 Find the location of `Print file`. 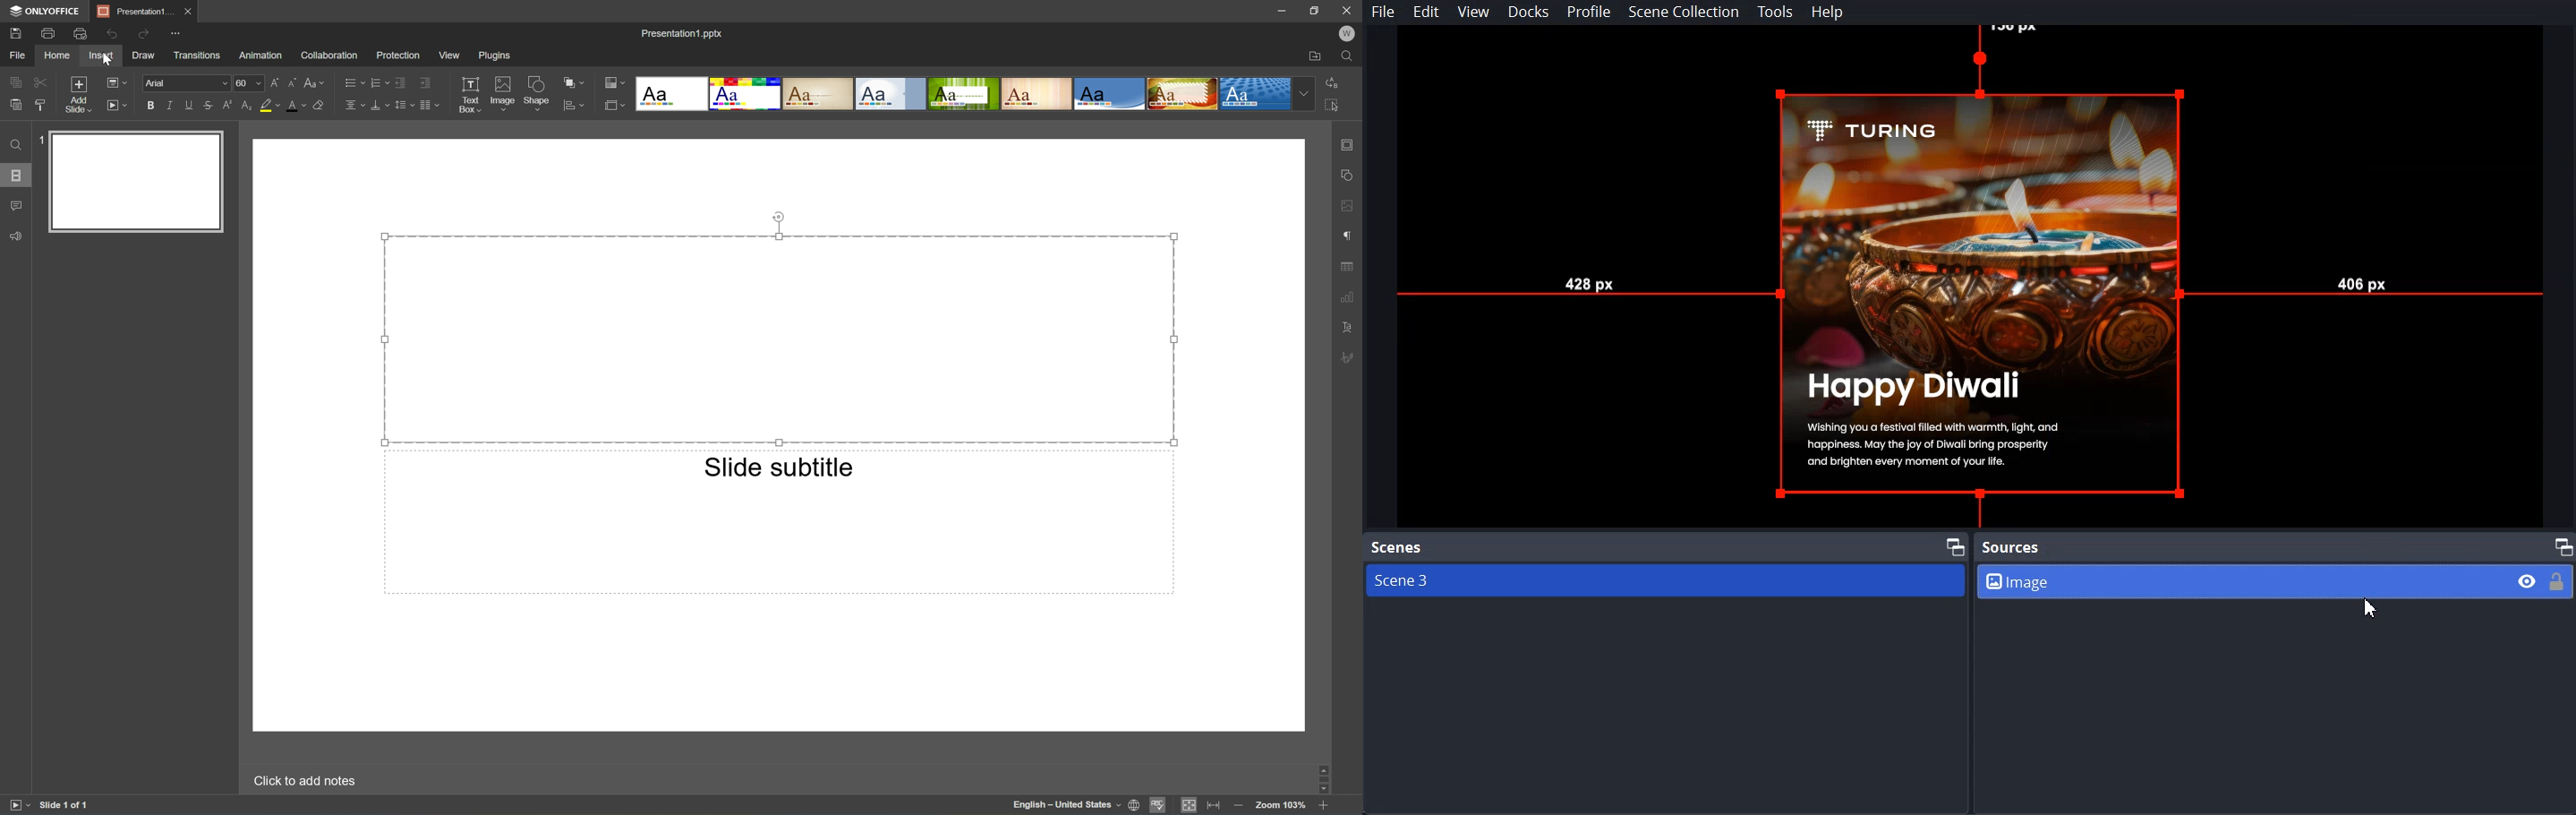

Print file is located at coordinates (48, 32).